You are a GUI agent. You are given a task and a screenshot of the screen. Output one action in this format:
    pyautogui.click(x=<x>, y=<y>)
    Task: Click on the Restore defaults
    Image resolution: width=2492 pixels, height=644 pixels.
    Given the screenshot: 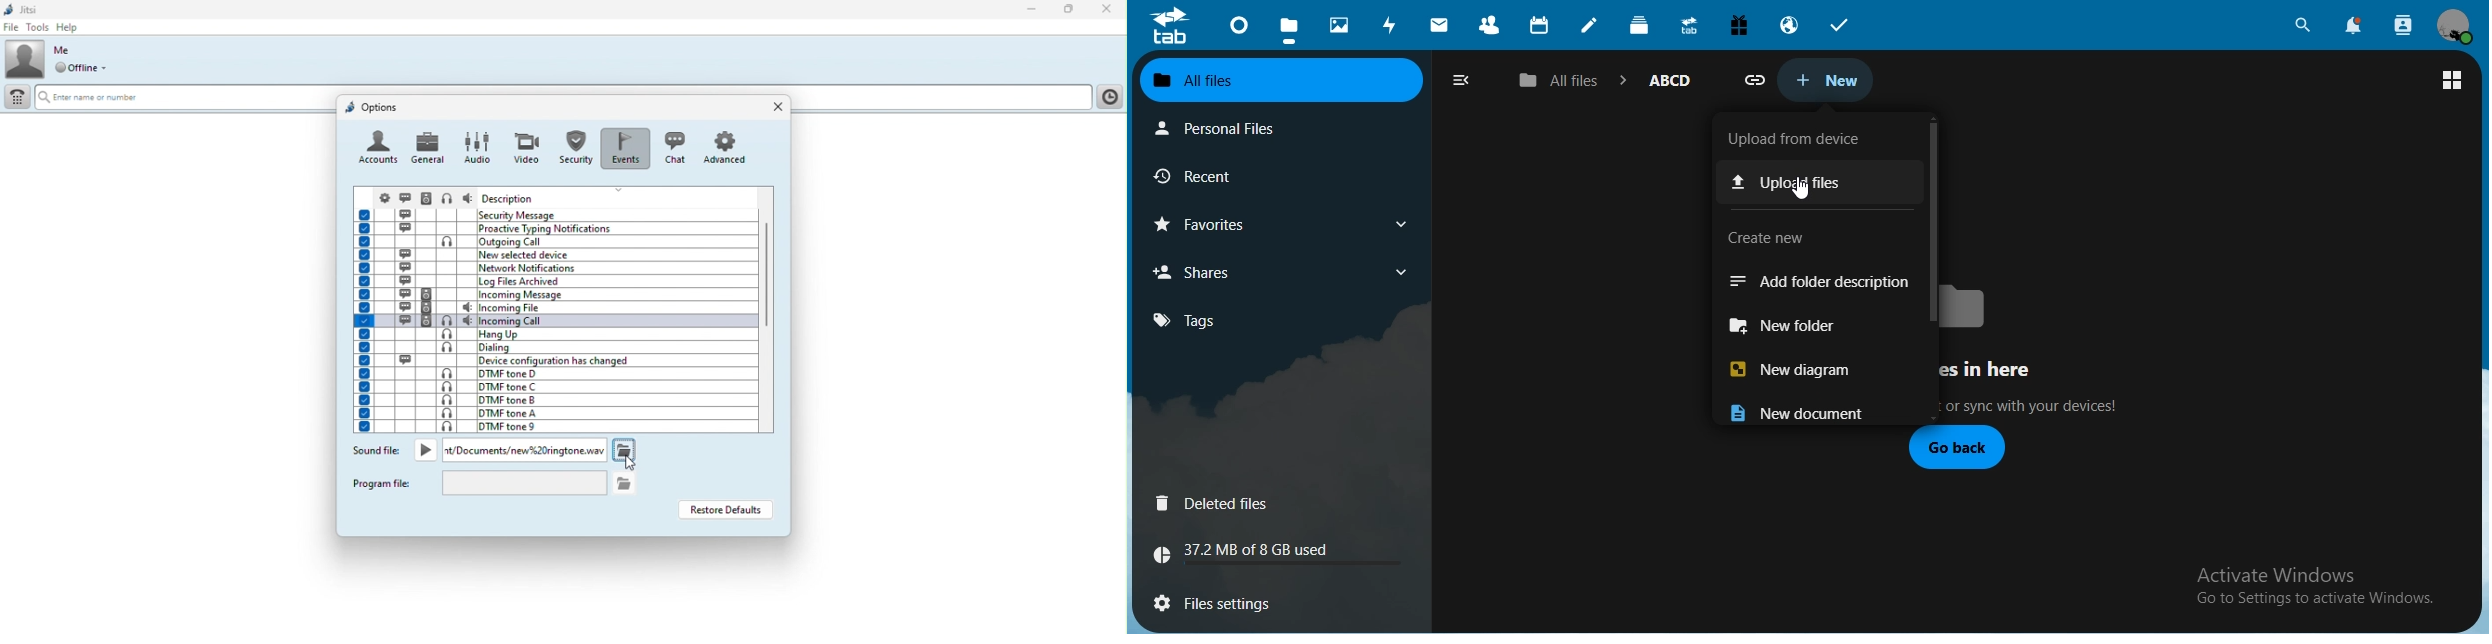 What is the action you would take?
    pyautogui.click(x=725, y=510)
    